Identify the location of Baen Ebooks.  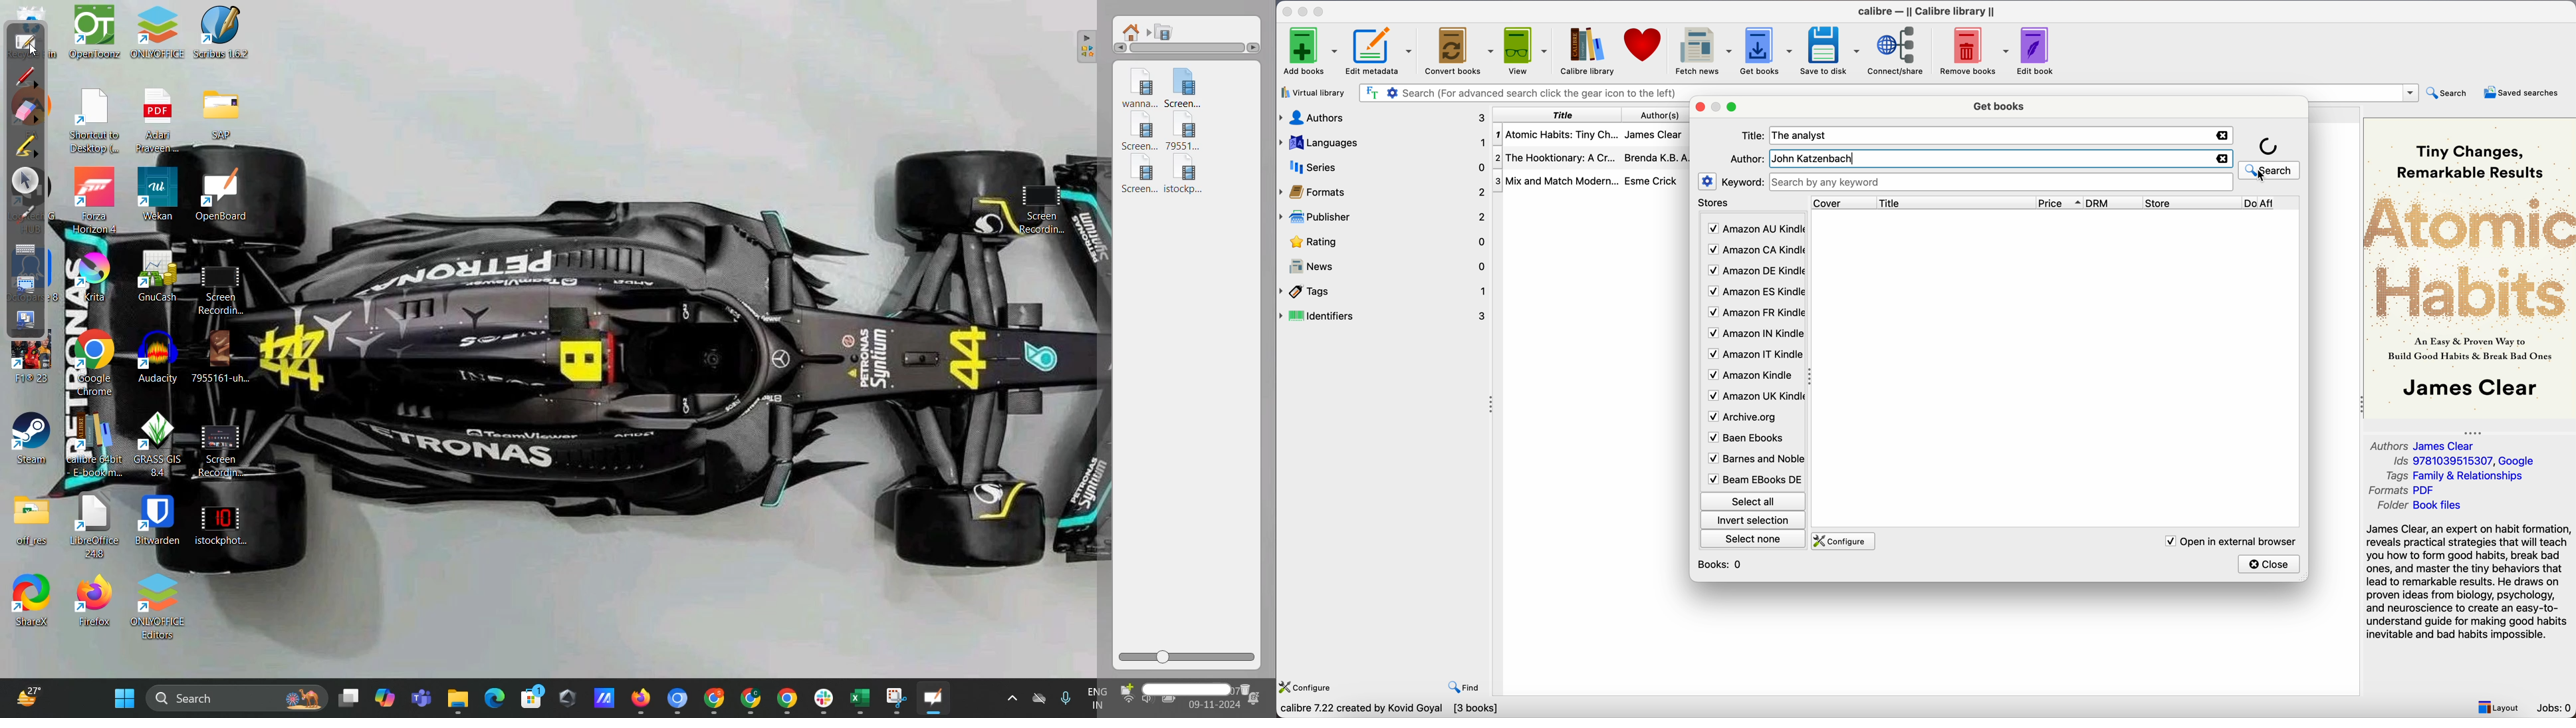
(1750, 440).